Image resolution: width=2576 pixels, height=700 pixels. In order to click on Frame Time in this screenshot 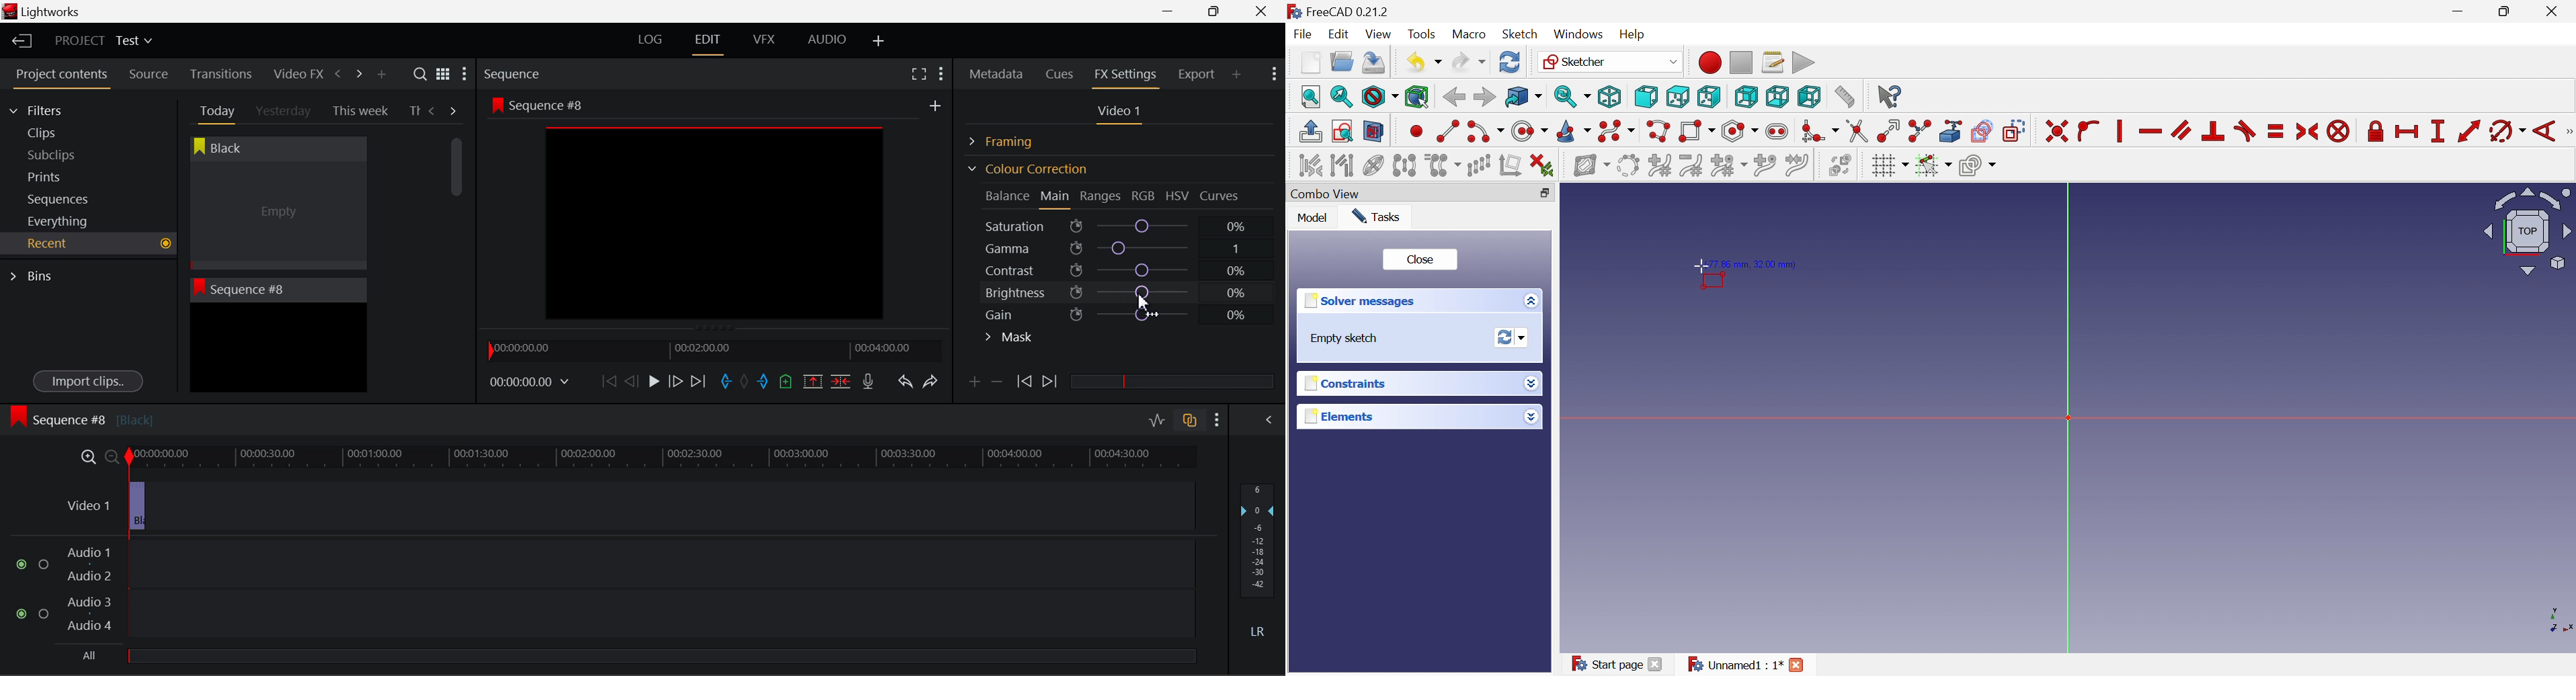, I will do `click(530, 383)`.